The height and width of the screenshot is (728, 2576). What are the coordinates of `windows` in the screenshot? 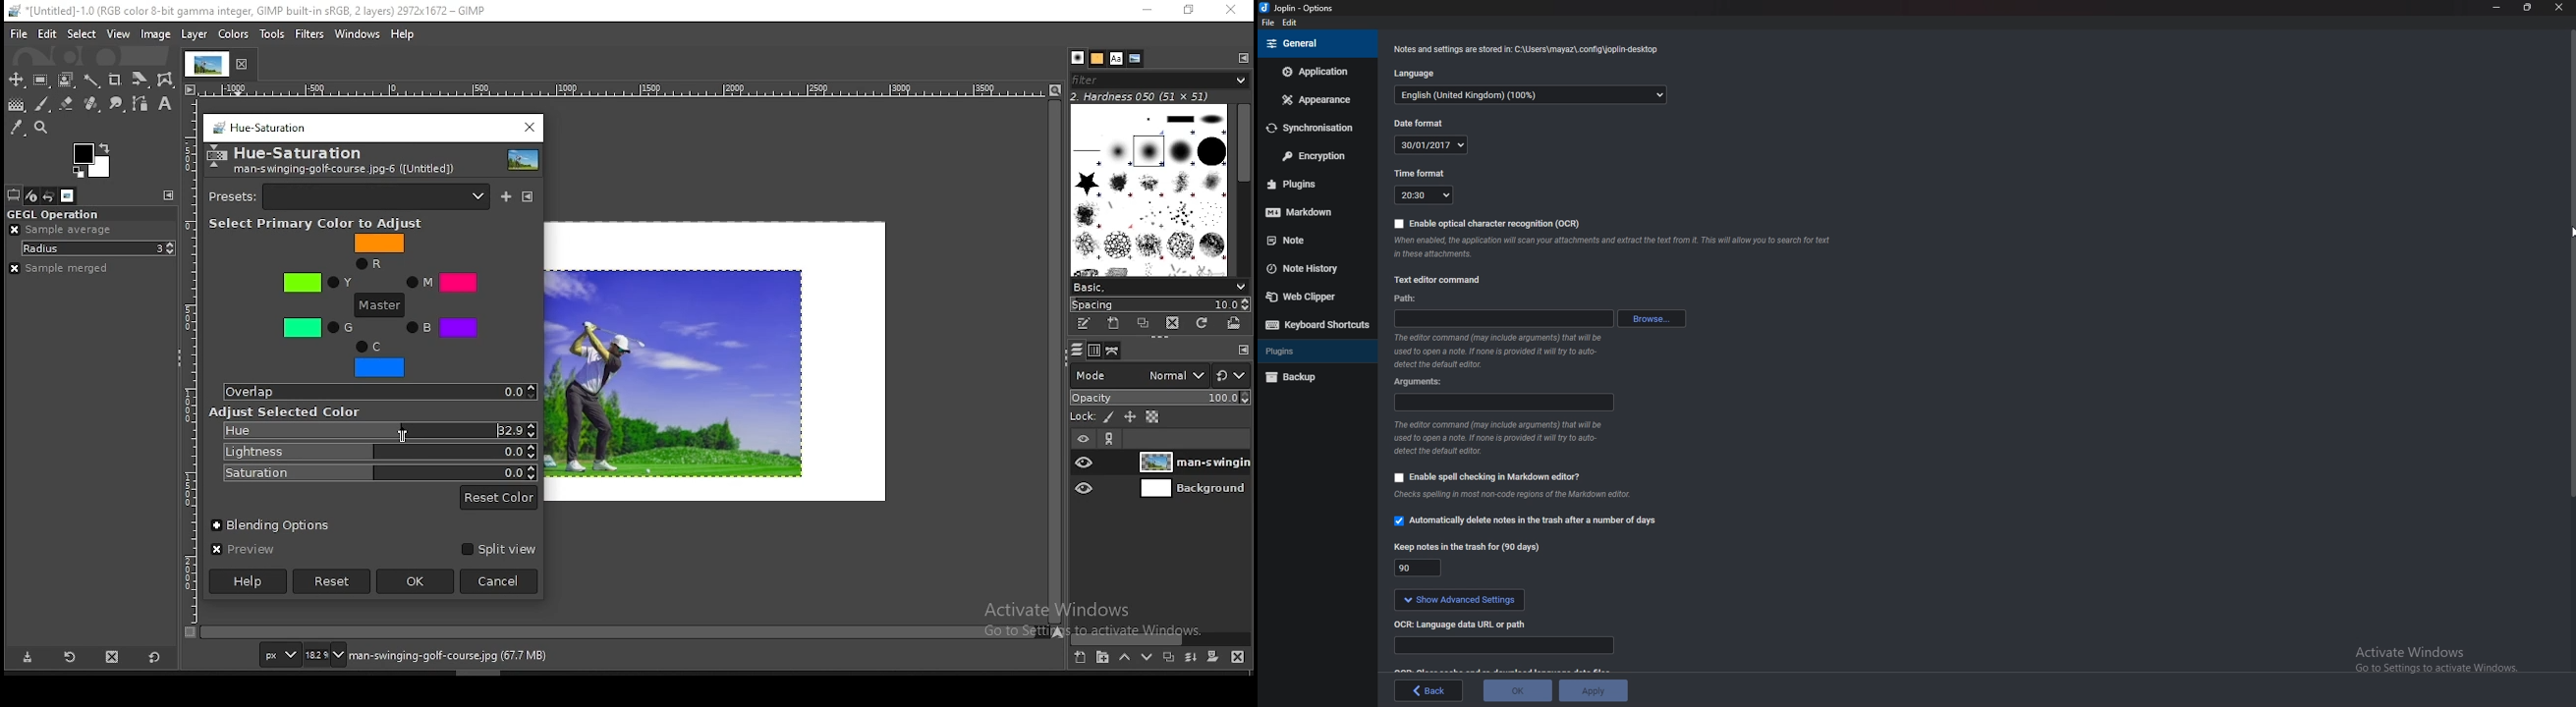 It's located at (358, 34).